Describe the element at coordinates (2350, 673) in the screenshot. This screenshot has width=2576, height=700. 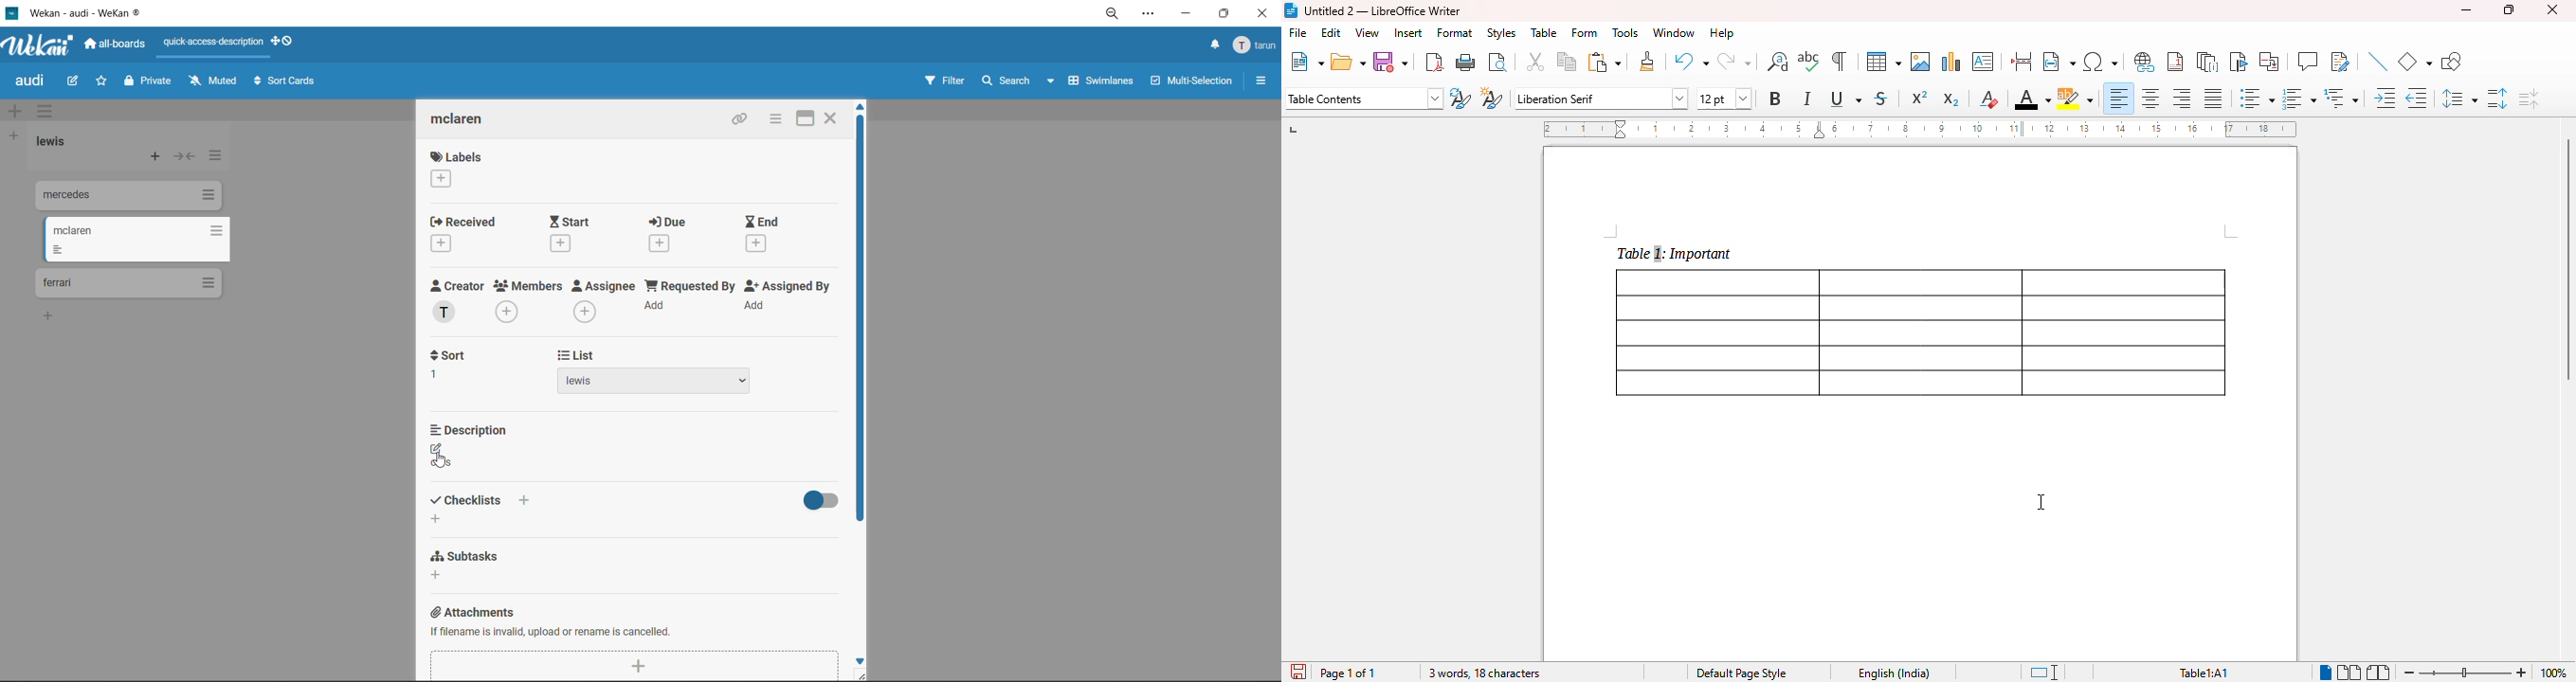
I see `multi-page view` at that location.